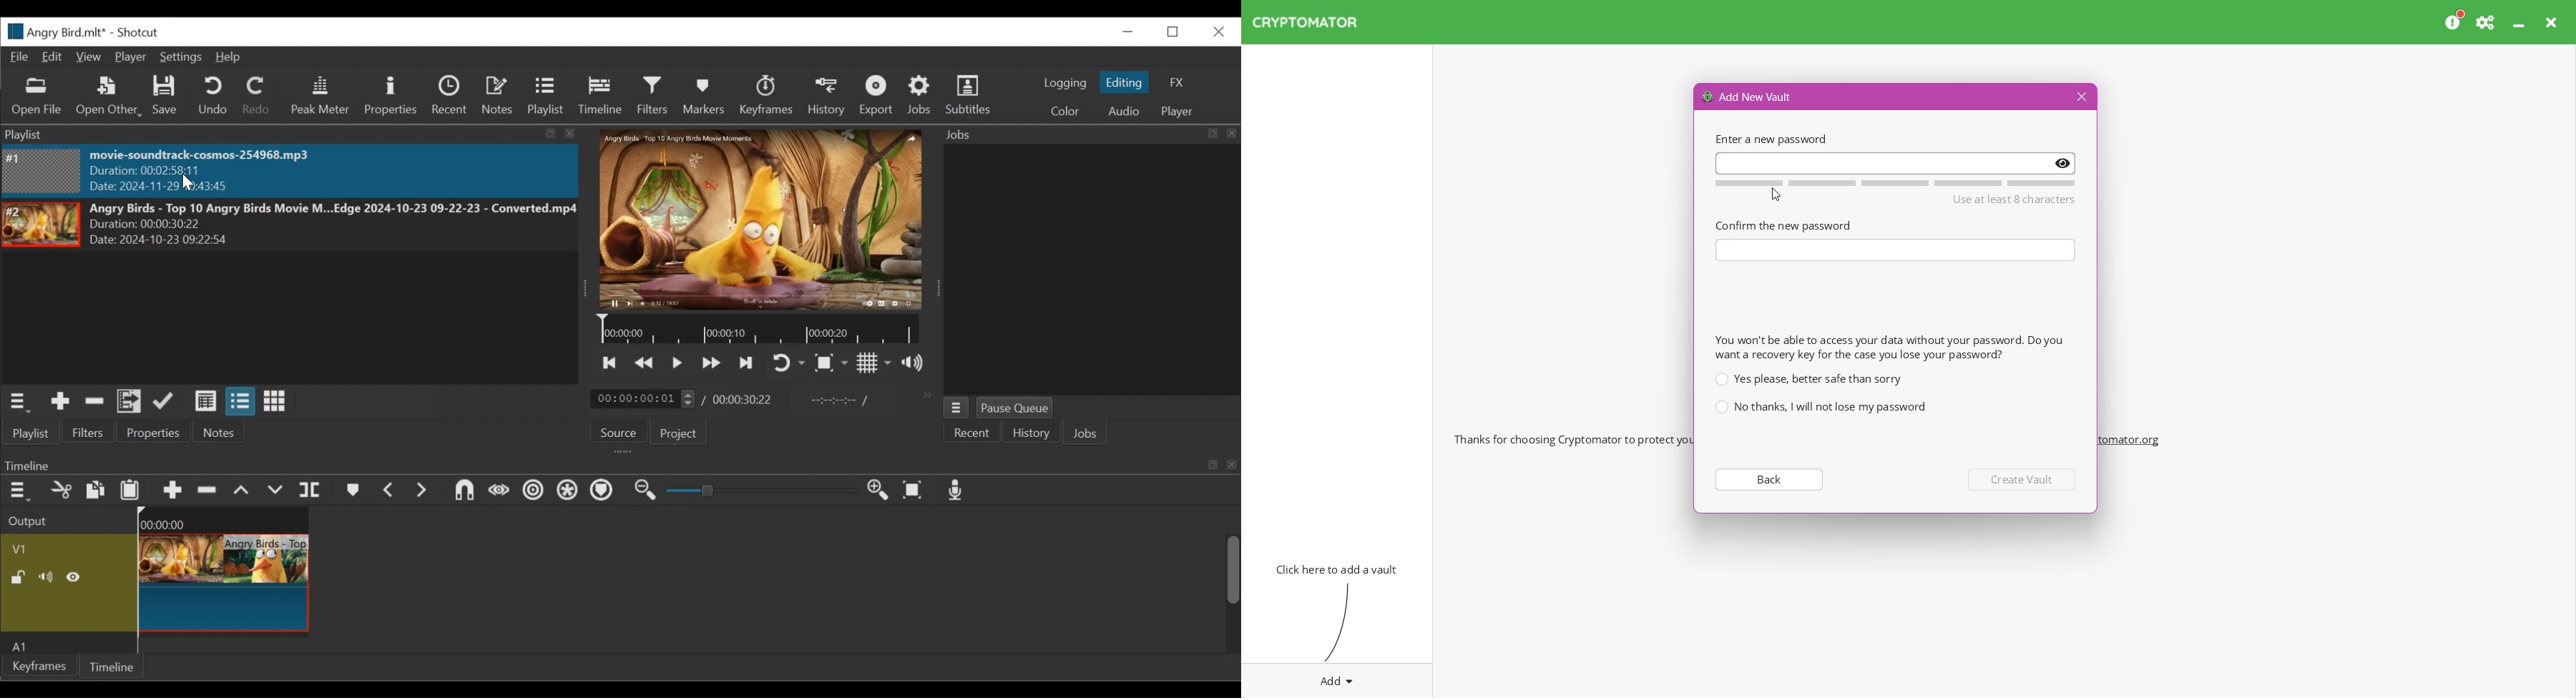  I want to click on Restore, so click(1175, 30).